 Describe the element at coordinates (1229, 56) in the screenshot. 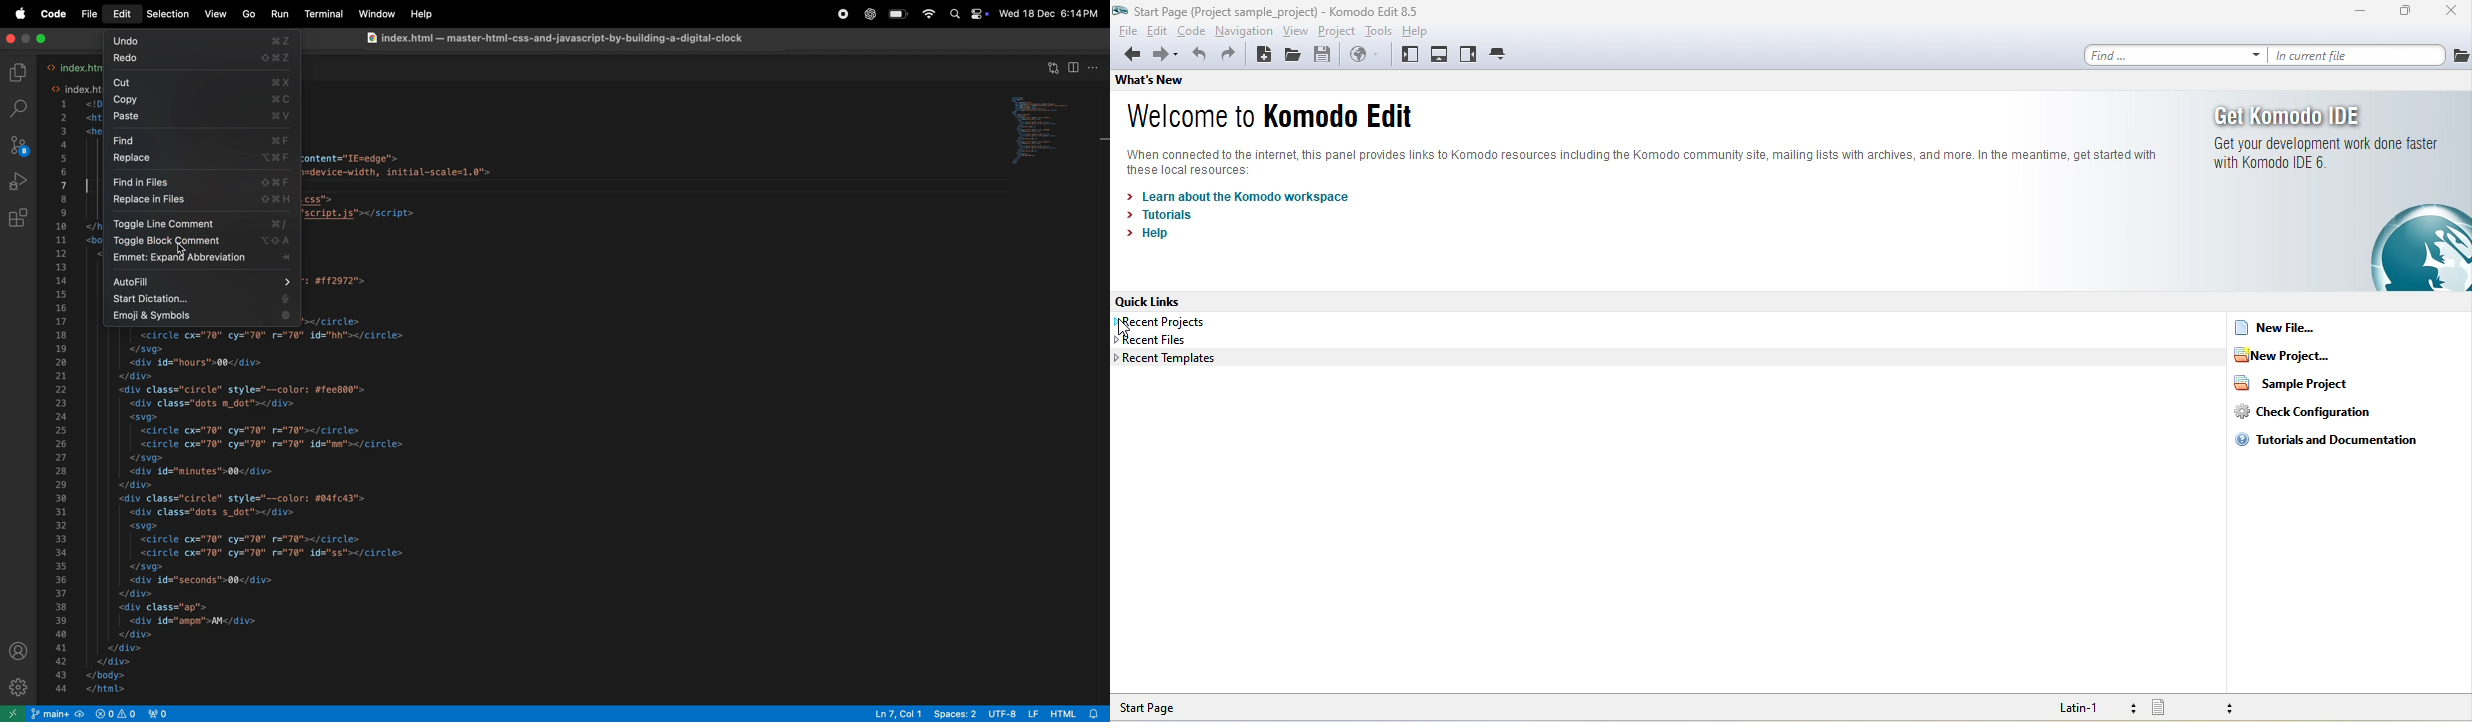

I see `redo` at that location.